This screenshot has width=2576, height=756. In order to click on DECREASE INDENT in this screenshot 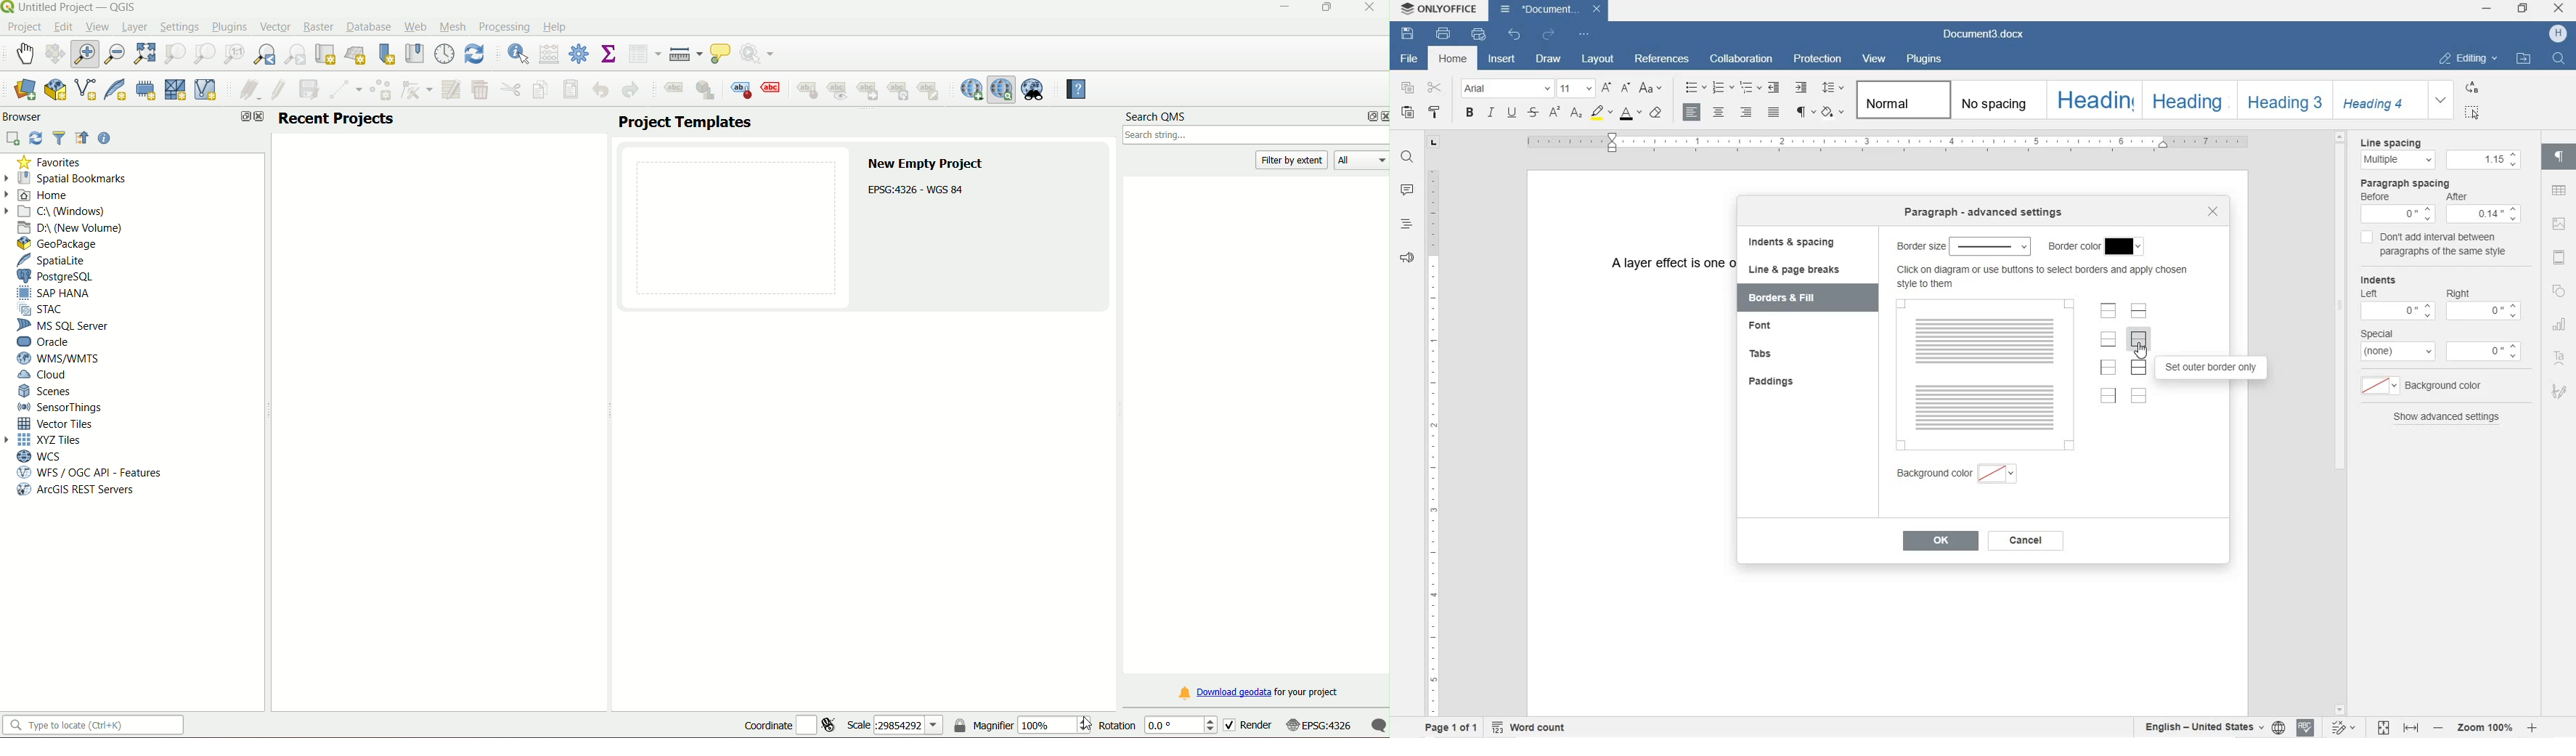, I will do `click(1775, 88)`.